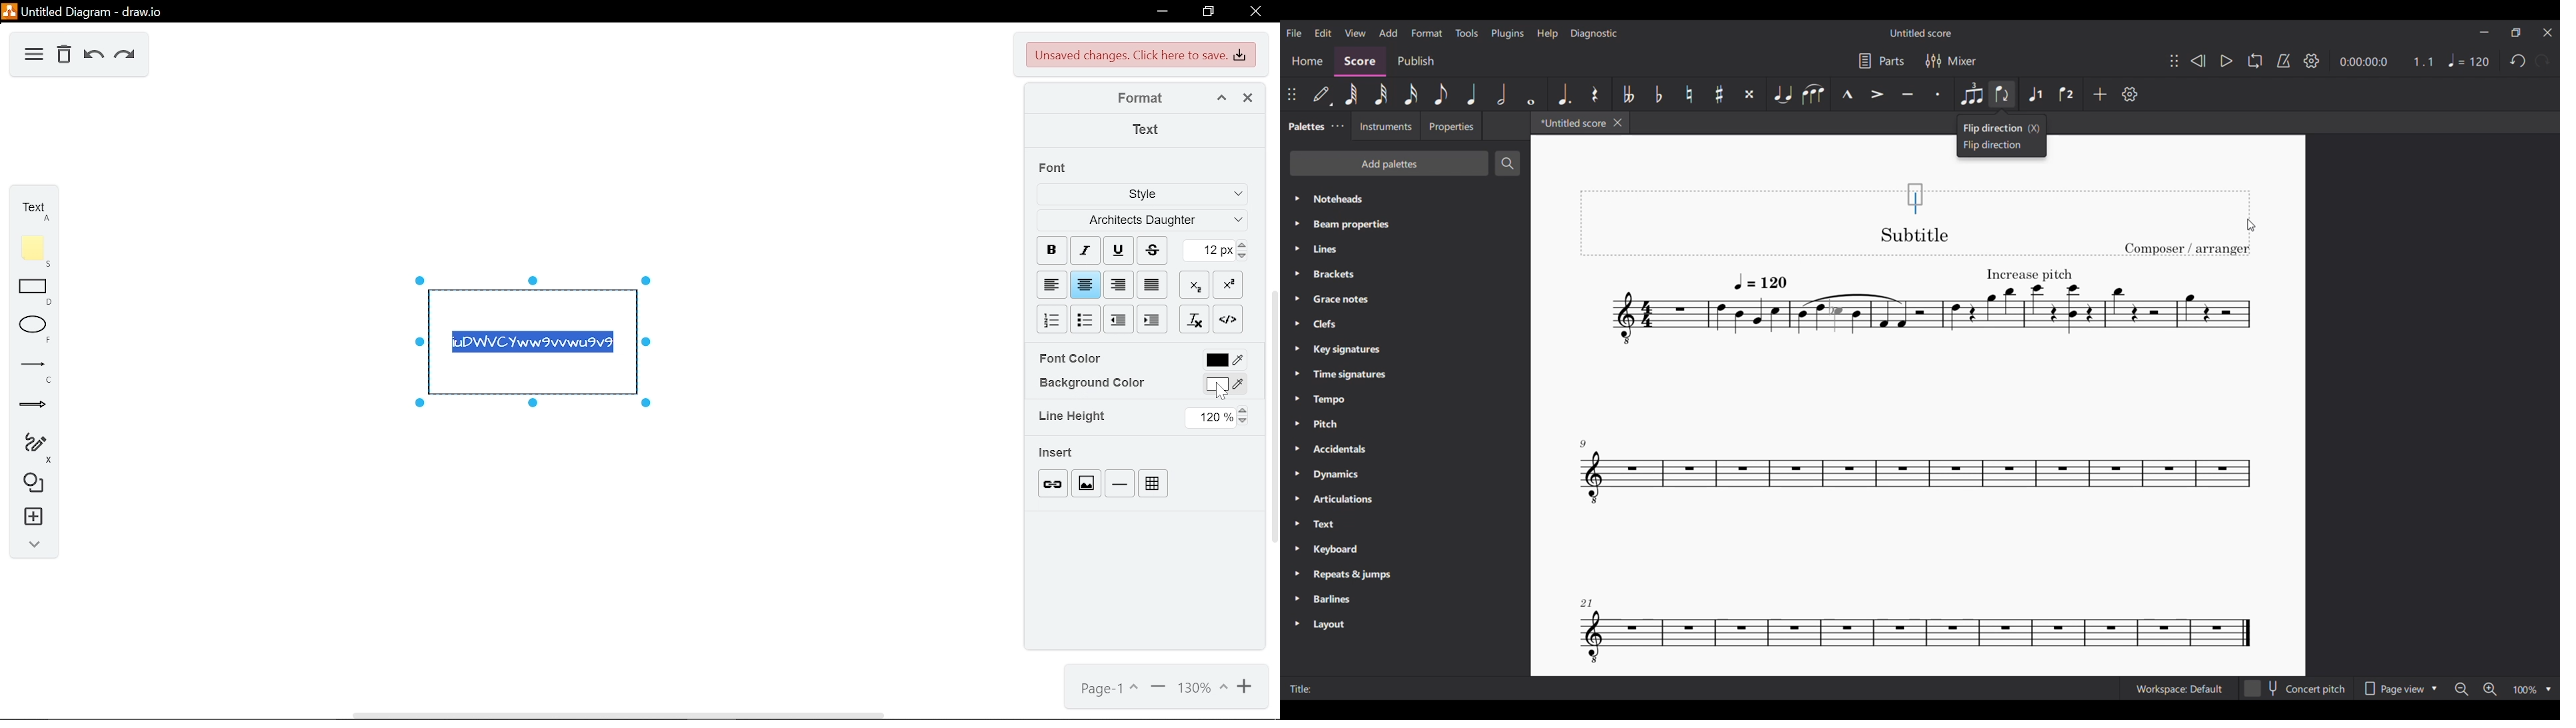  What do you see at coordinates (1145, 129) in the screenshot?
I see `text` at bounding box center [1145, 129].